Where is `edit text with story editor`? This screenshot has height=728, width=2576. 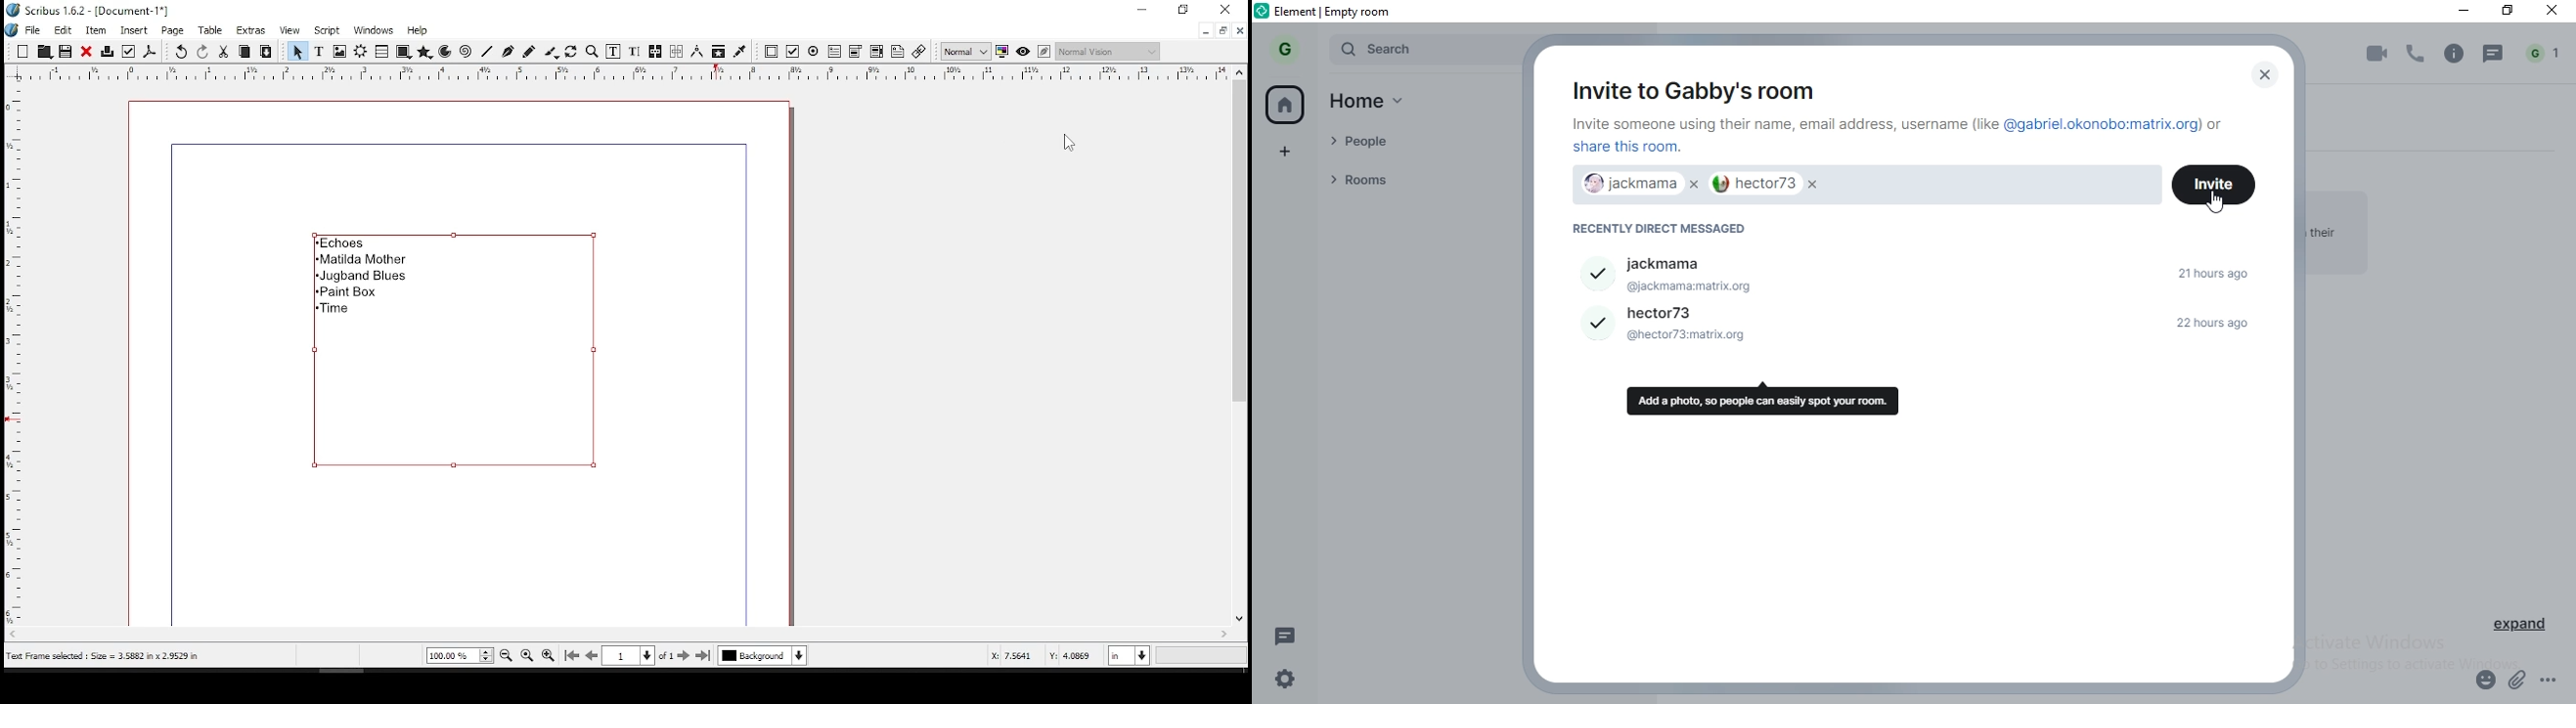
edit text with story editor is located at coordinates (631, 52).